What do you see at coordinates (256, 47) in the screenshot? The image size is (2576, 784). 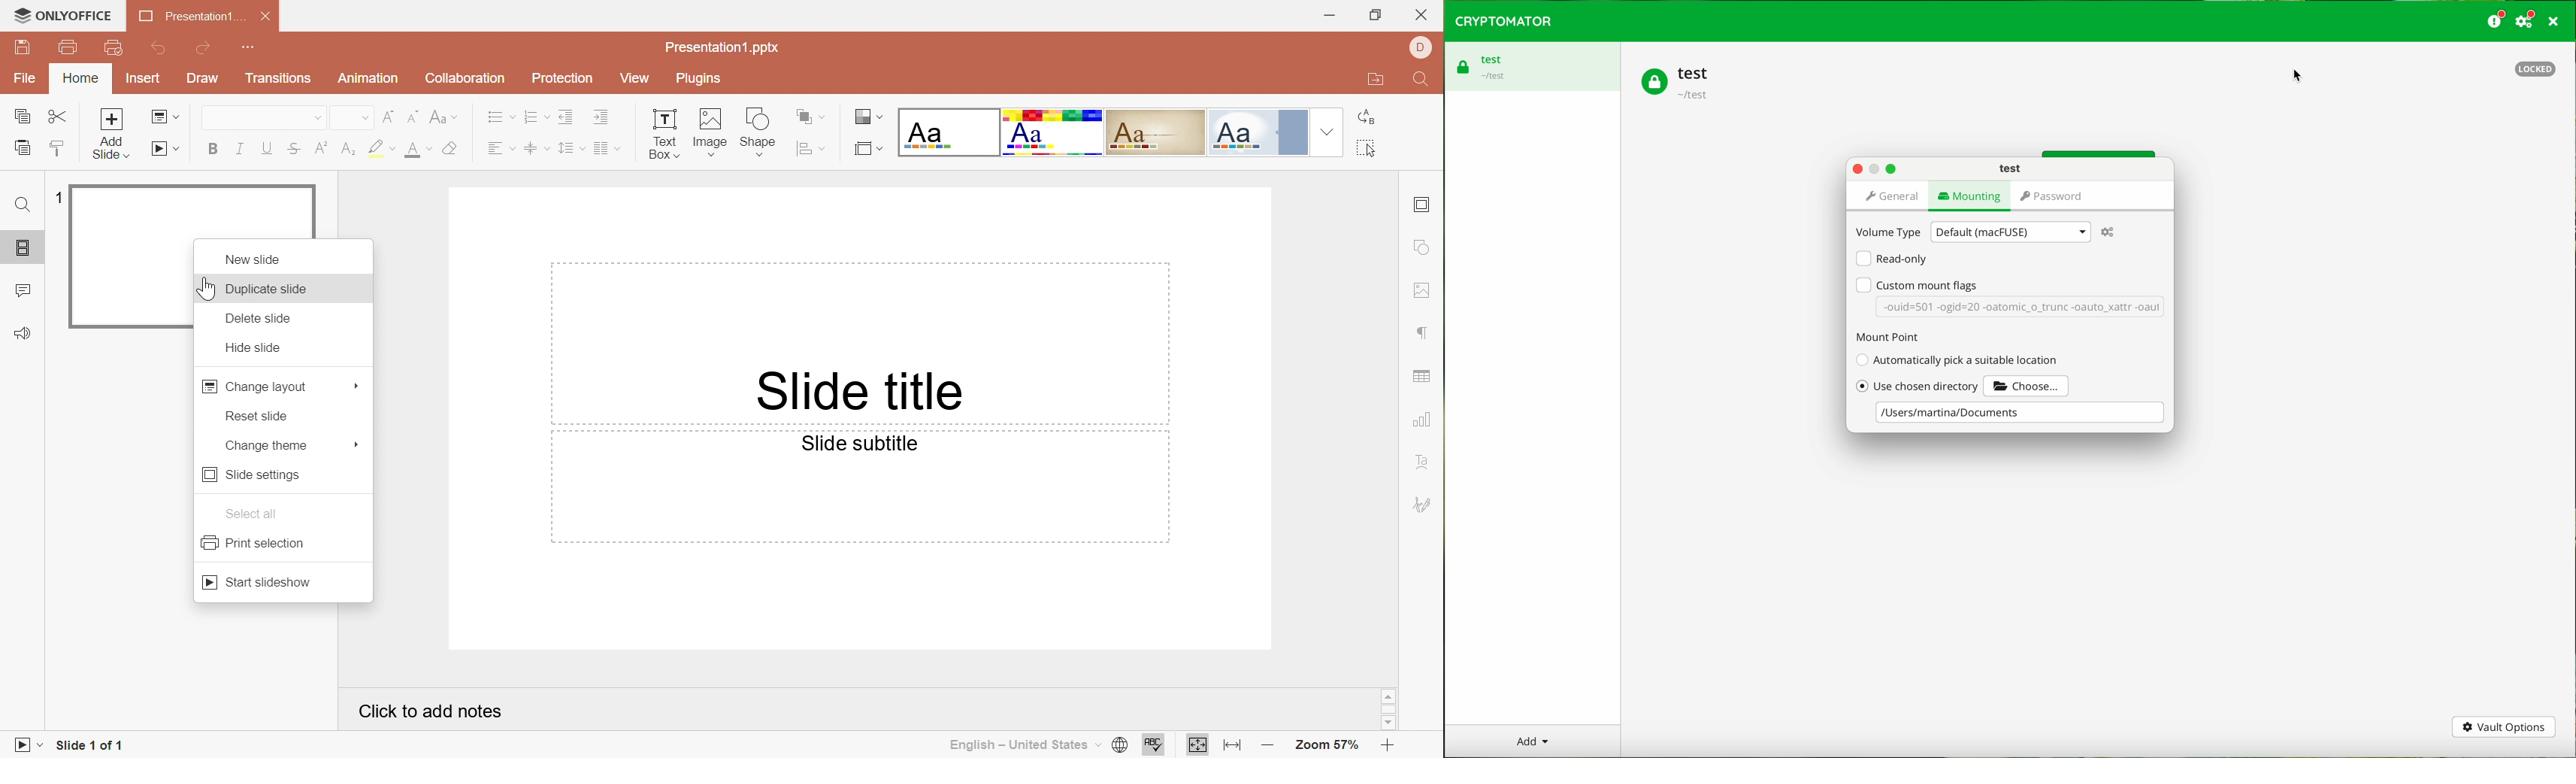 I see `Customize quick access toolbar` at bounding box center [256, 47].